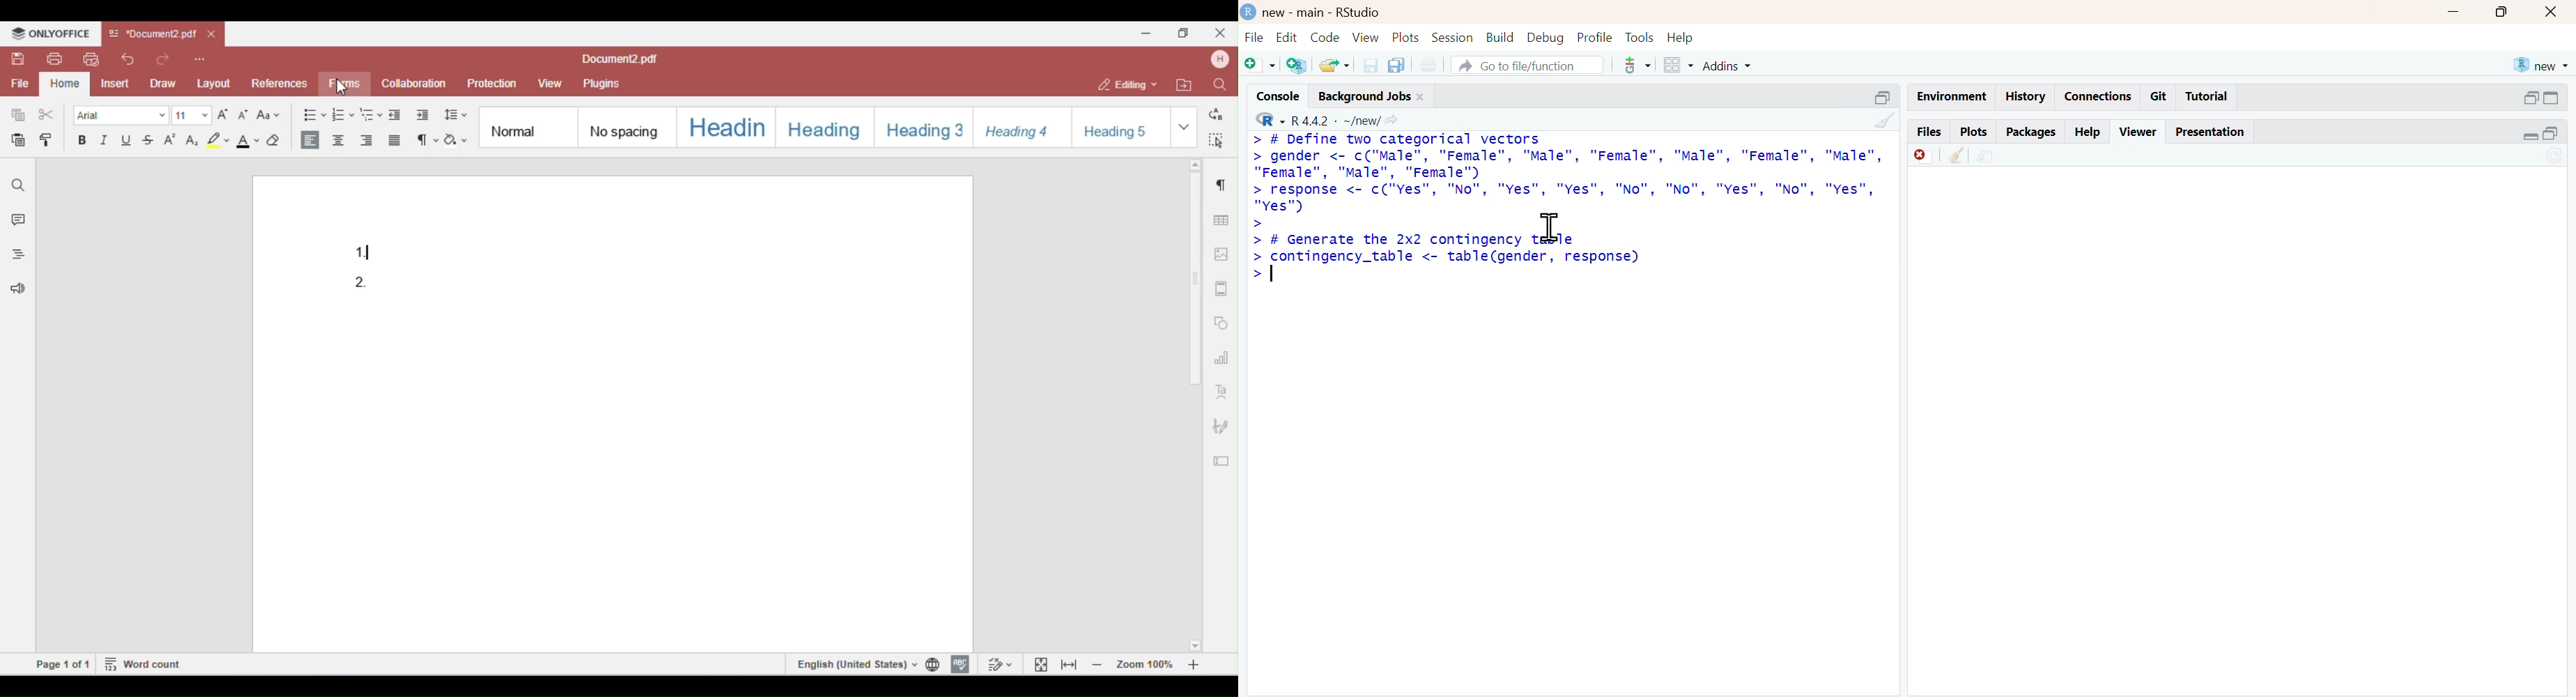  Describe the element at coordinates (1640, 38) in the screenshot. I see `tools` at that location.